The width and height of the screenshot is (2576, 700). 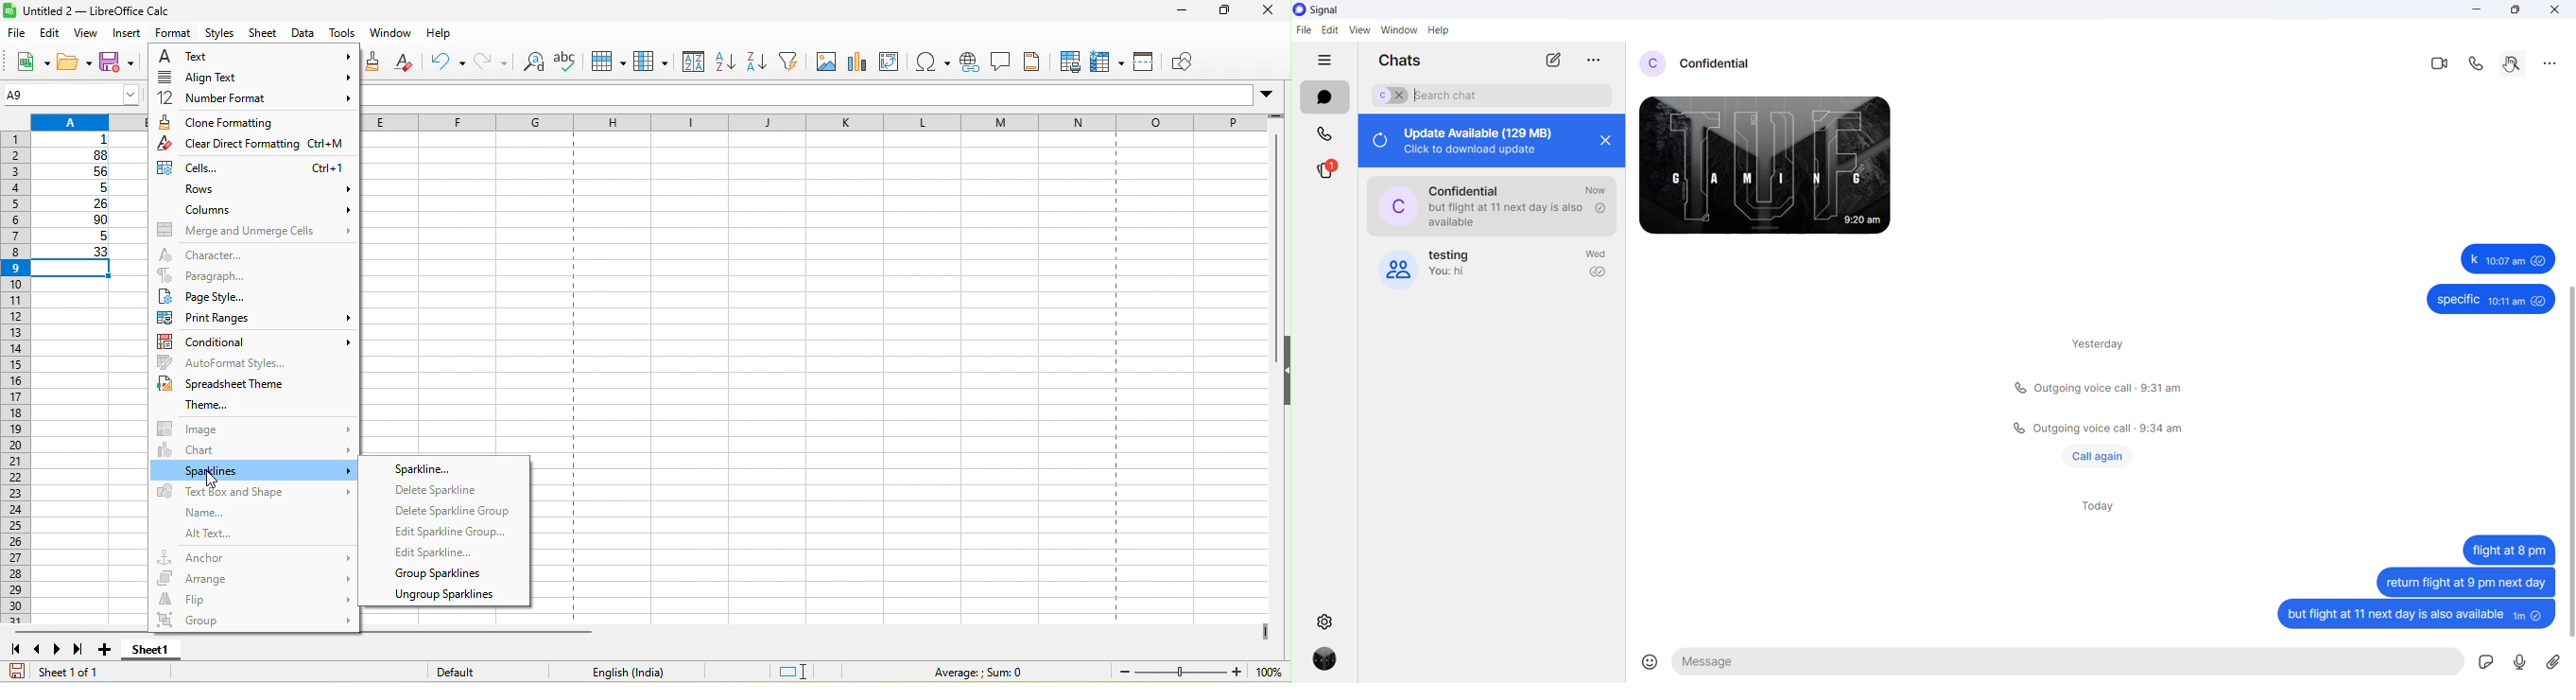 I want to click on average ; sum 0, so click(x=969, y=672).